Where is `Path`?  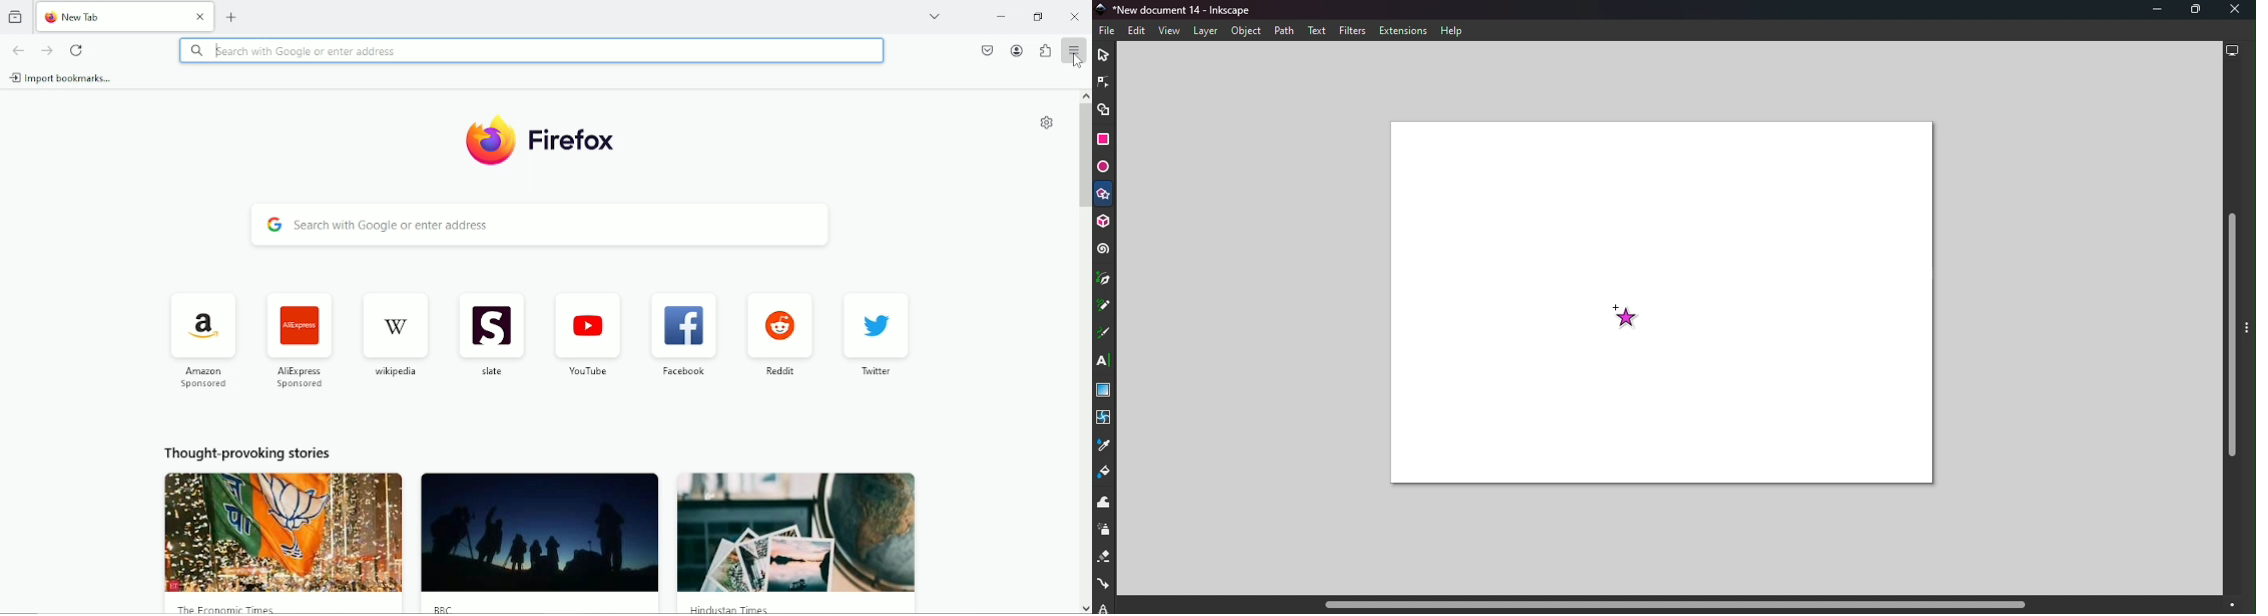
Path is located at coordinates (1282, 30).